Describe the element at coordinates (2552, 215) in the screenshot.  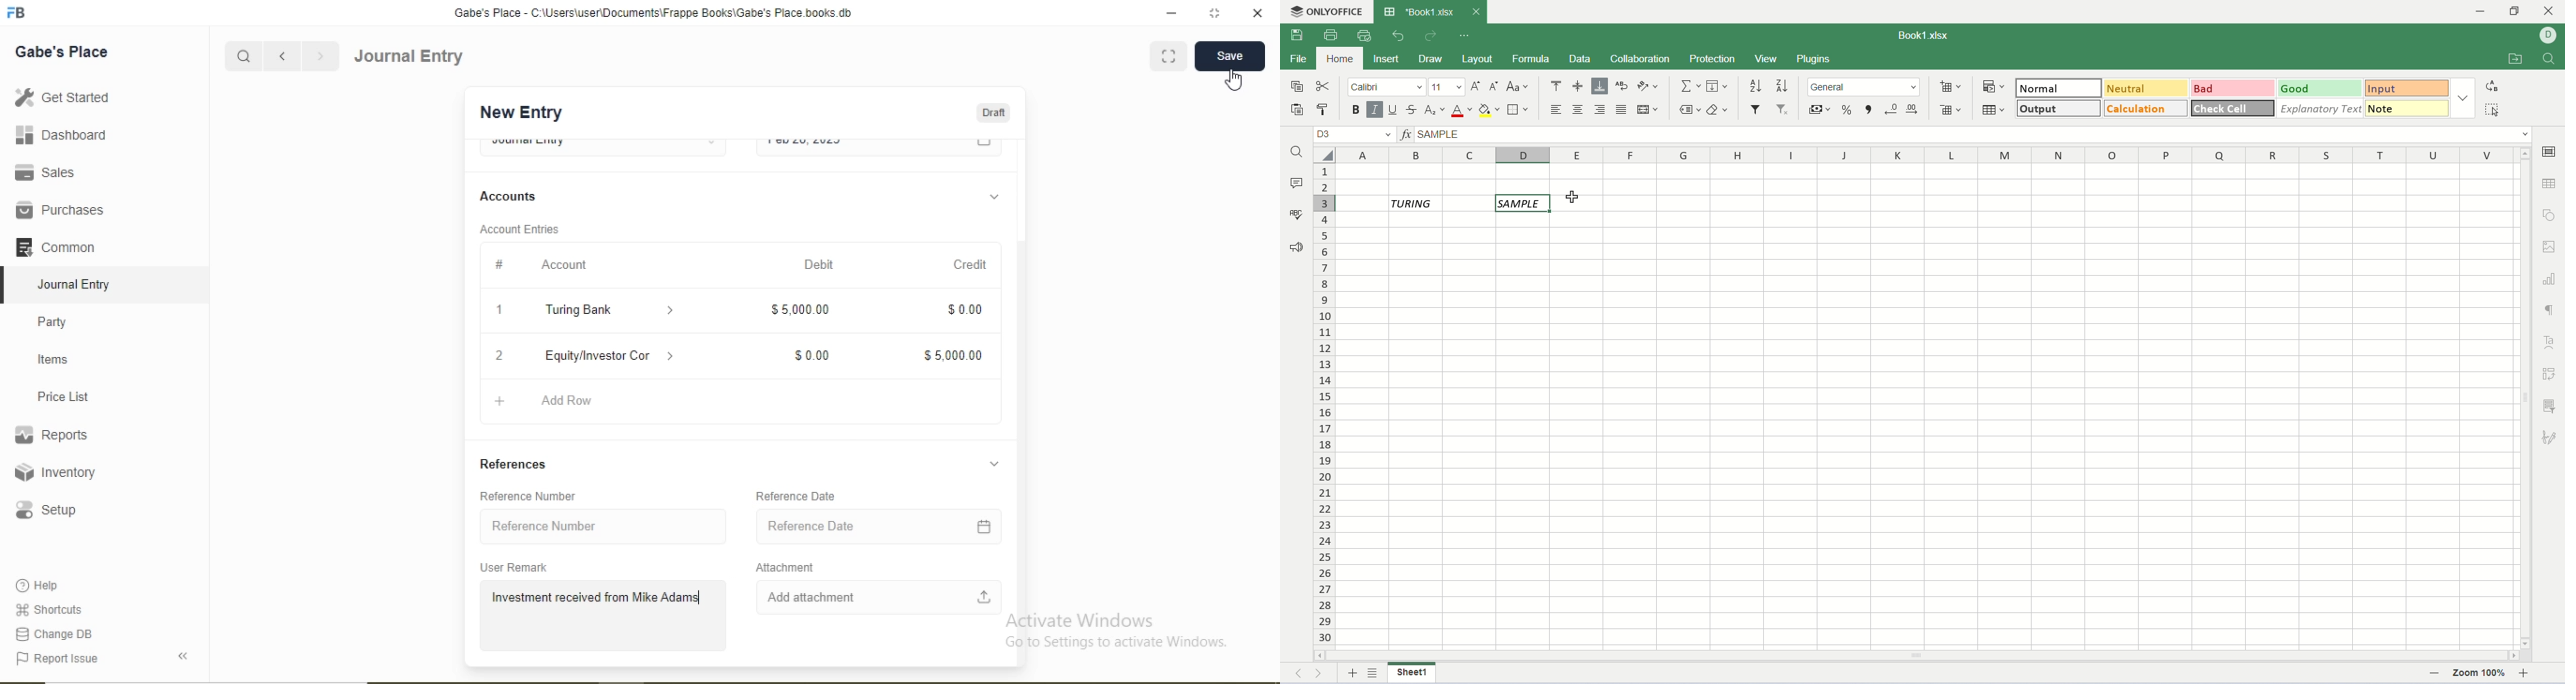
I see `object settings` at that location.